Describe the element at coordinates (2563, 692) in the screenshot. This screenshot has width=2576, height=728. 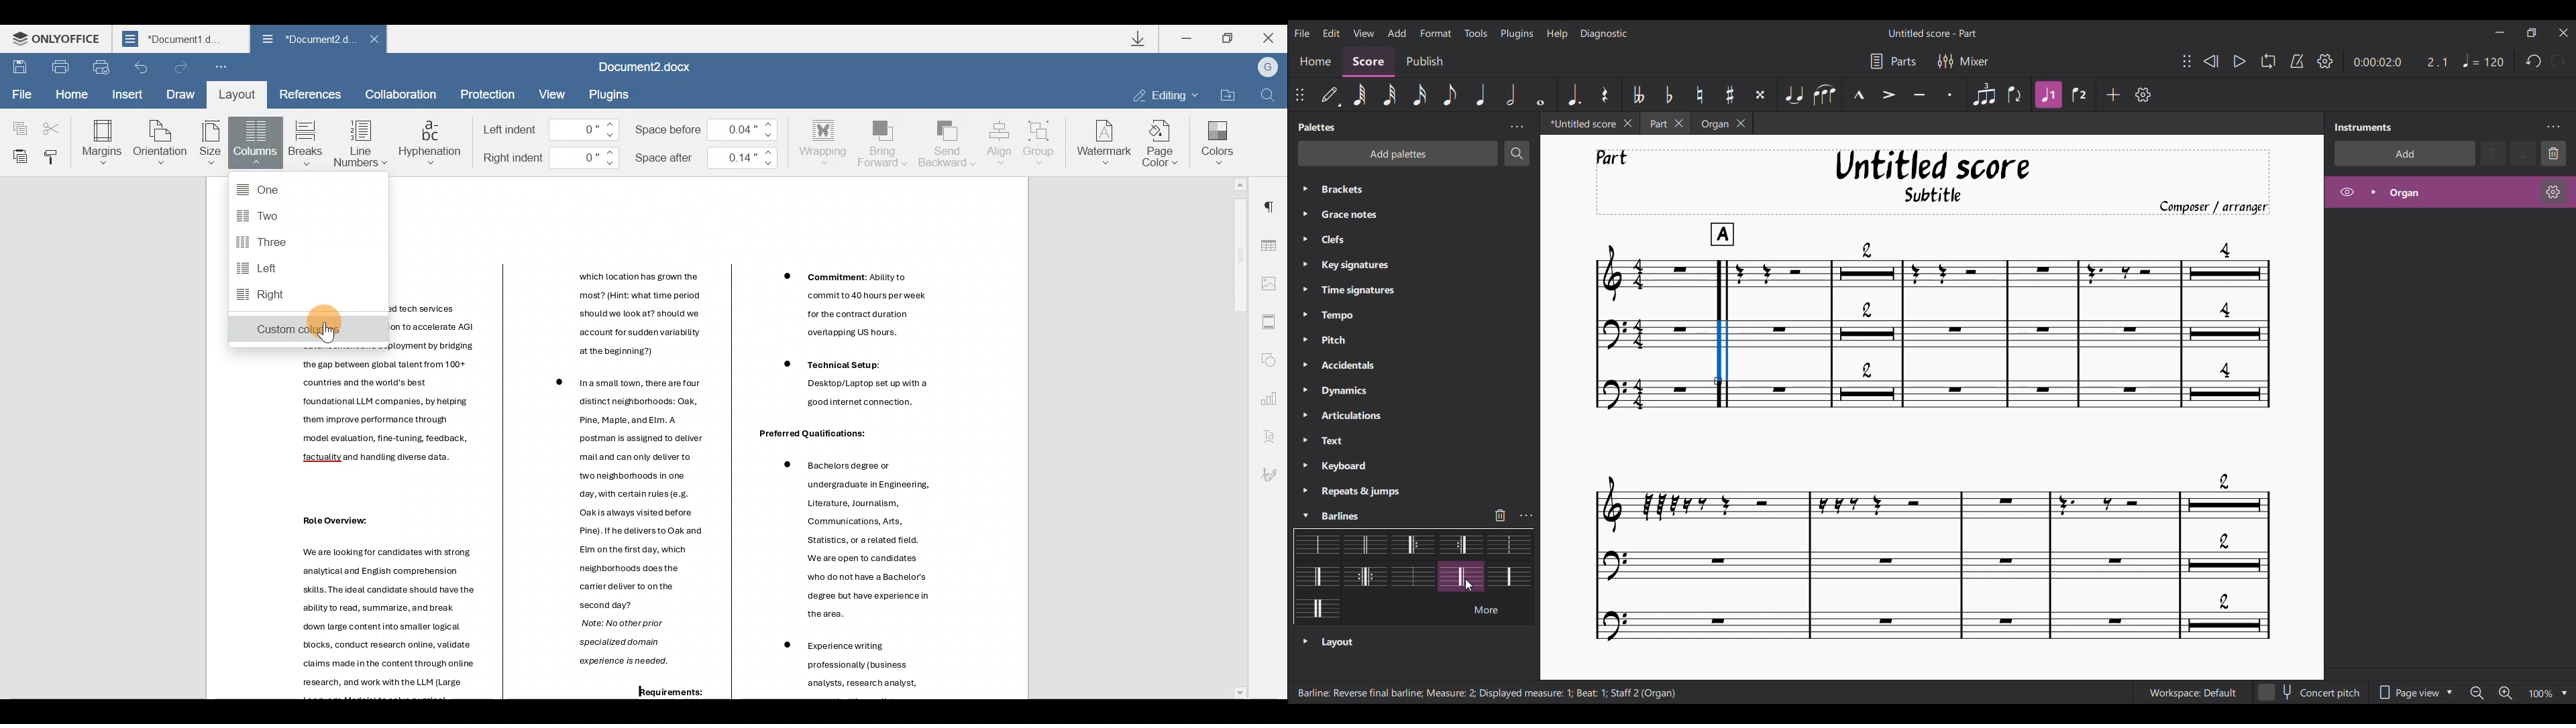
I see `Zoom options` at that location.